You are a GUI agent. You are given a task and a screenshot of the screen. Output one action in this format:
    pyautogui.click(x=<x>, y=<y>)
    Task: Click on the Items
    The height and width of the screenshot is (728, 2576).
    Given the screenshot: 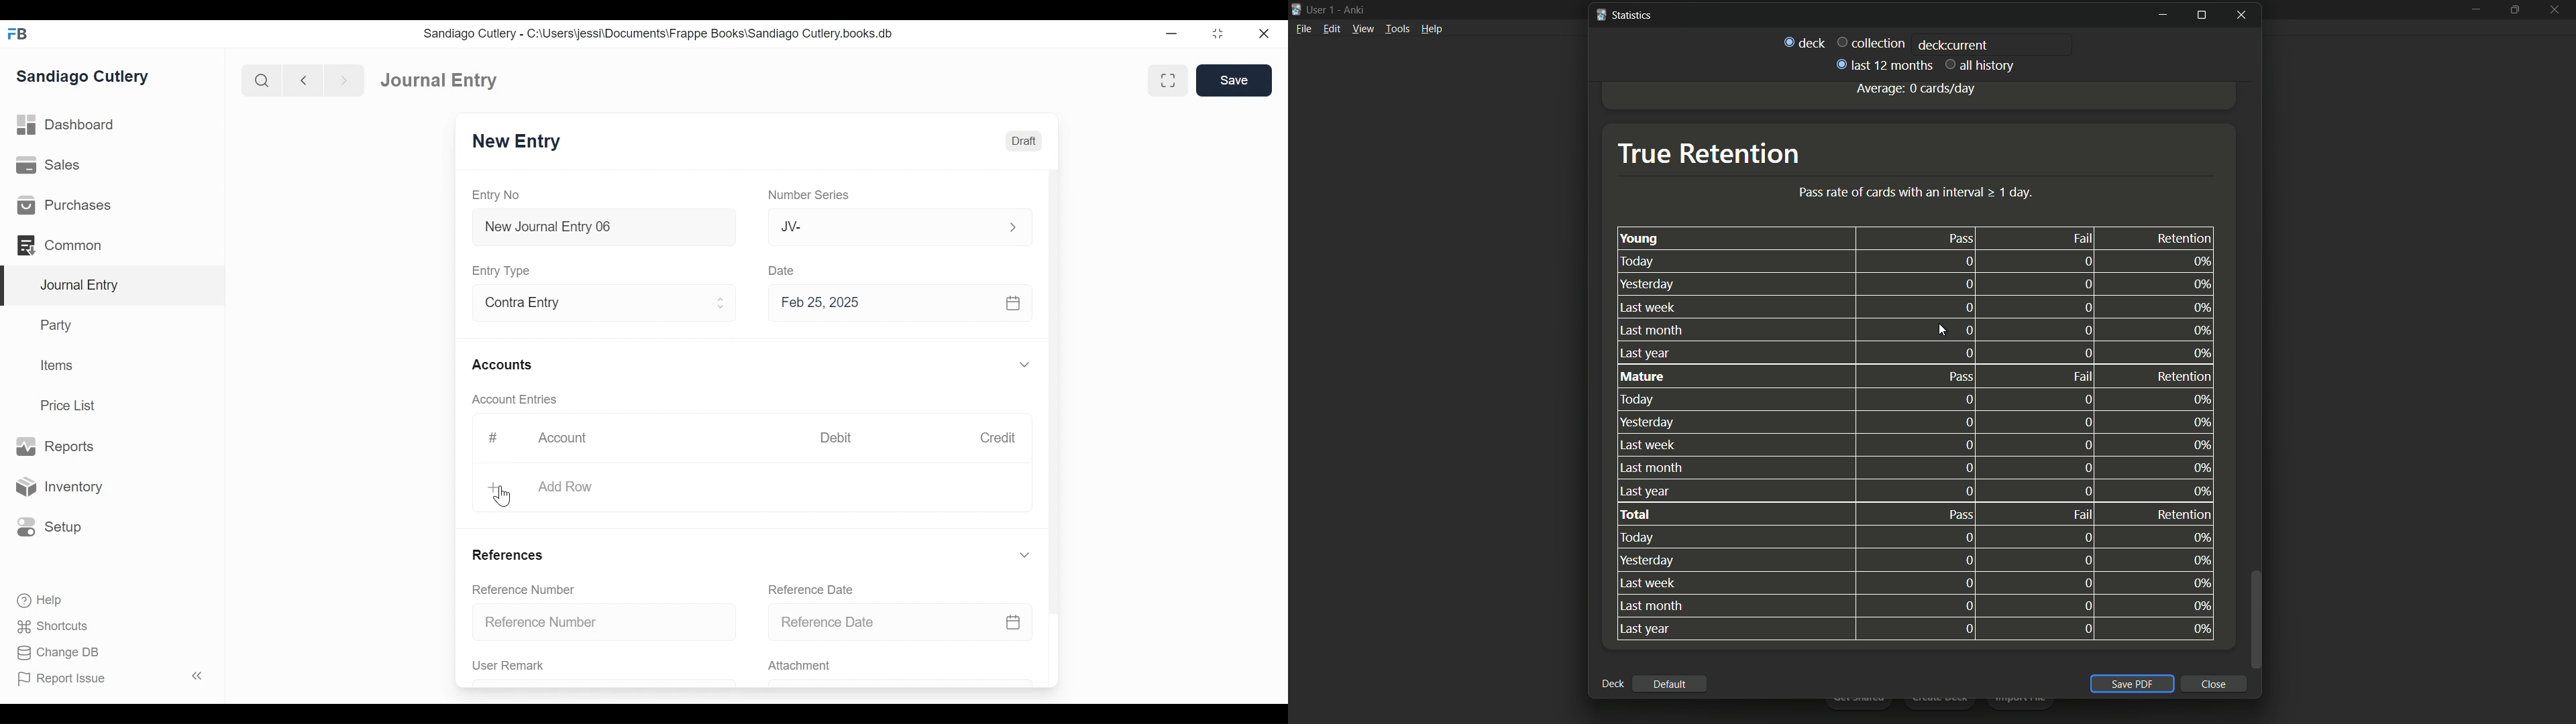 What is the action you would take?
    pyautogui.click(x=58, y=365)
    